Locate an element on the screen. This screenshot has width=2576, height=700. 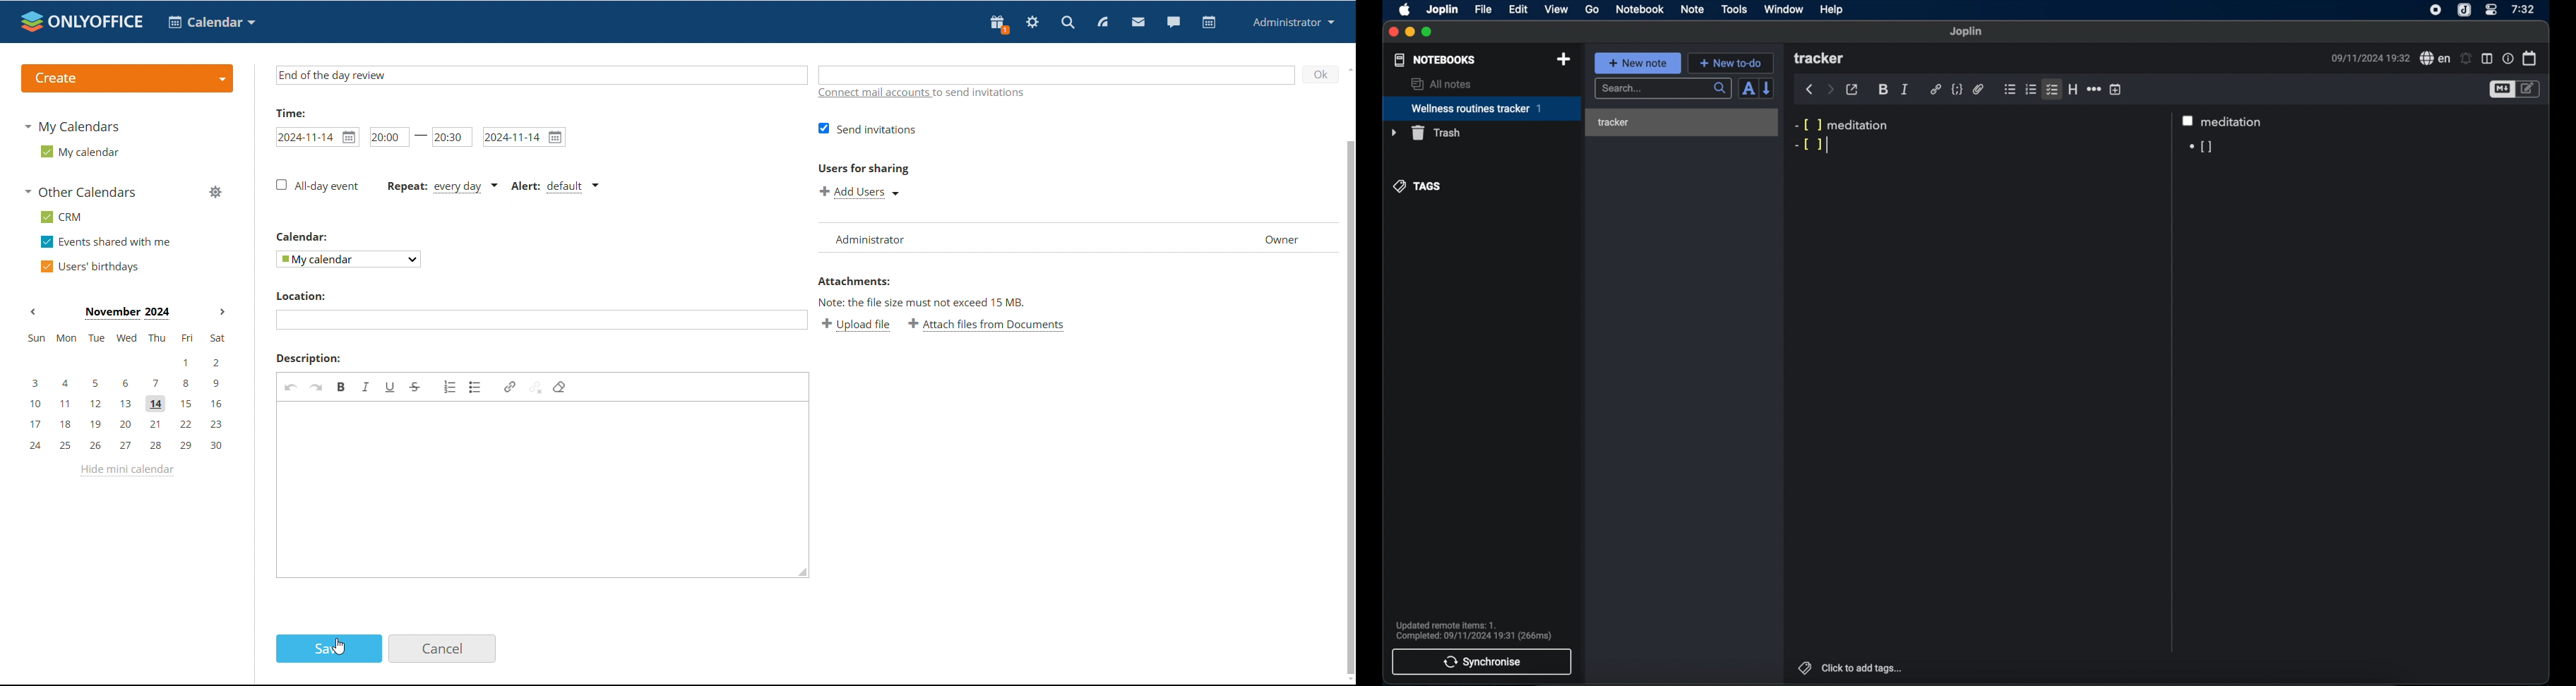
toggle editor is located at coordinates (2530, 90).